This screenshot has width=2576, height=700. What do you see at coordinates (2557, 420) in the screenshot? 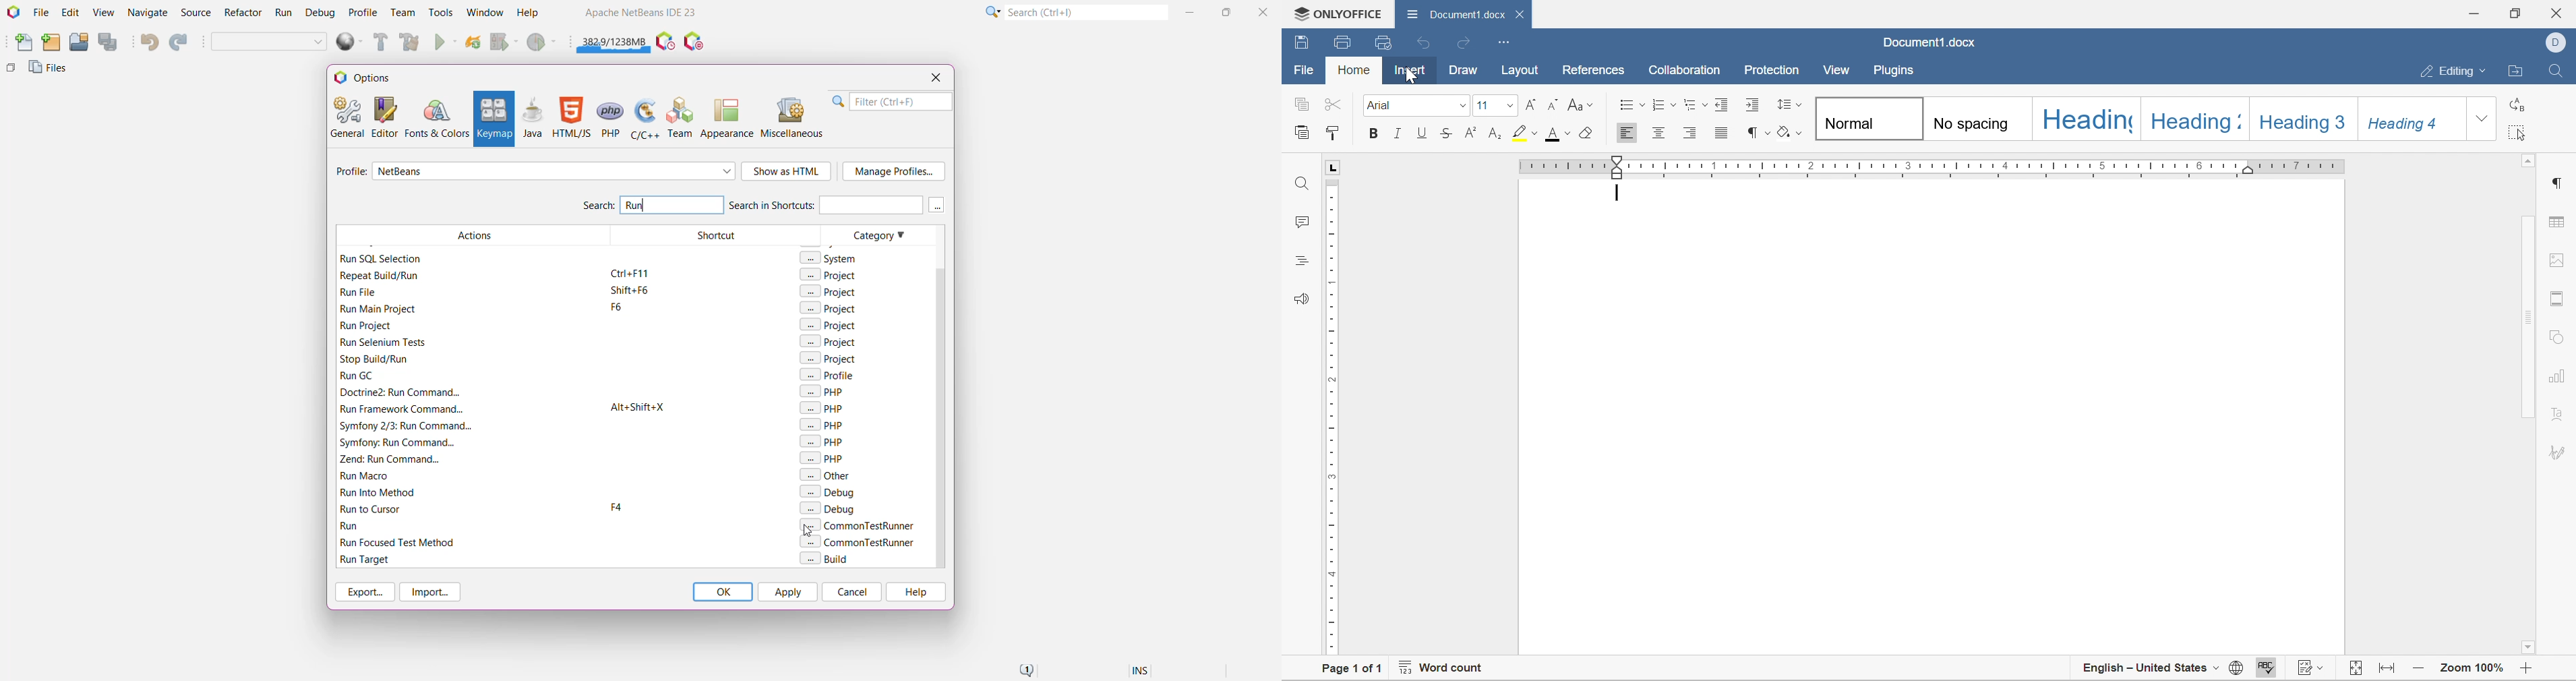
I see `Signature settings` at bounding box center [2557, 420].